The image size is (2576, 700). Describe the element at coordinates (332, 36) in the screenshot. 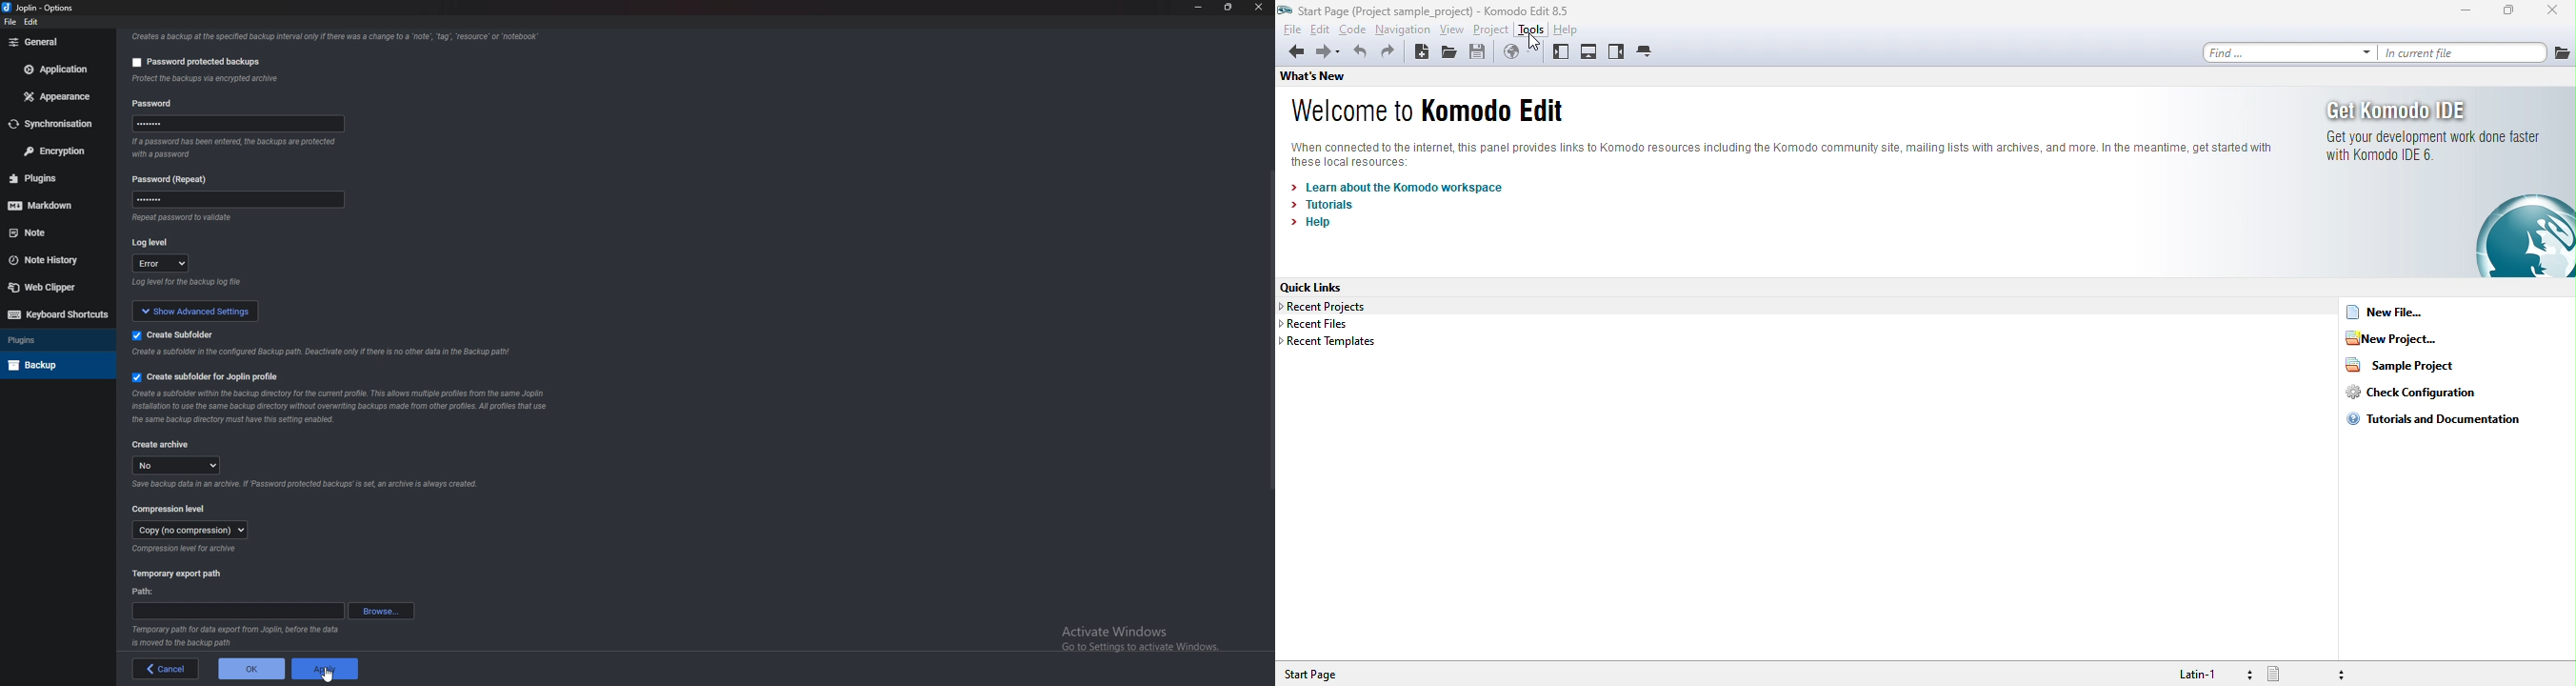

I see `info` at that location.